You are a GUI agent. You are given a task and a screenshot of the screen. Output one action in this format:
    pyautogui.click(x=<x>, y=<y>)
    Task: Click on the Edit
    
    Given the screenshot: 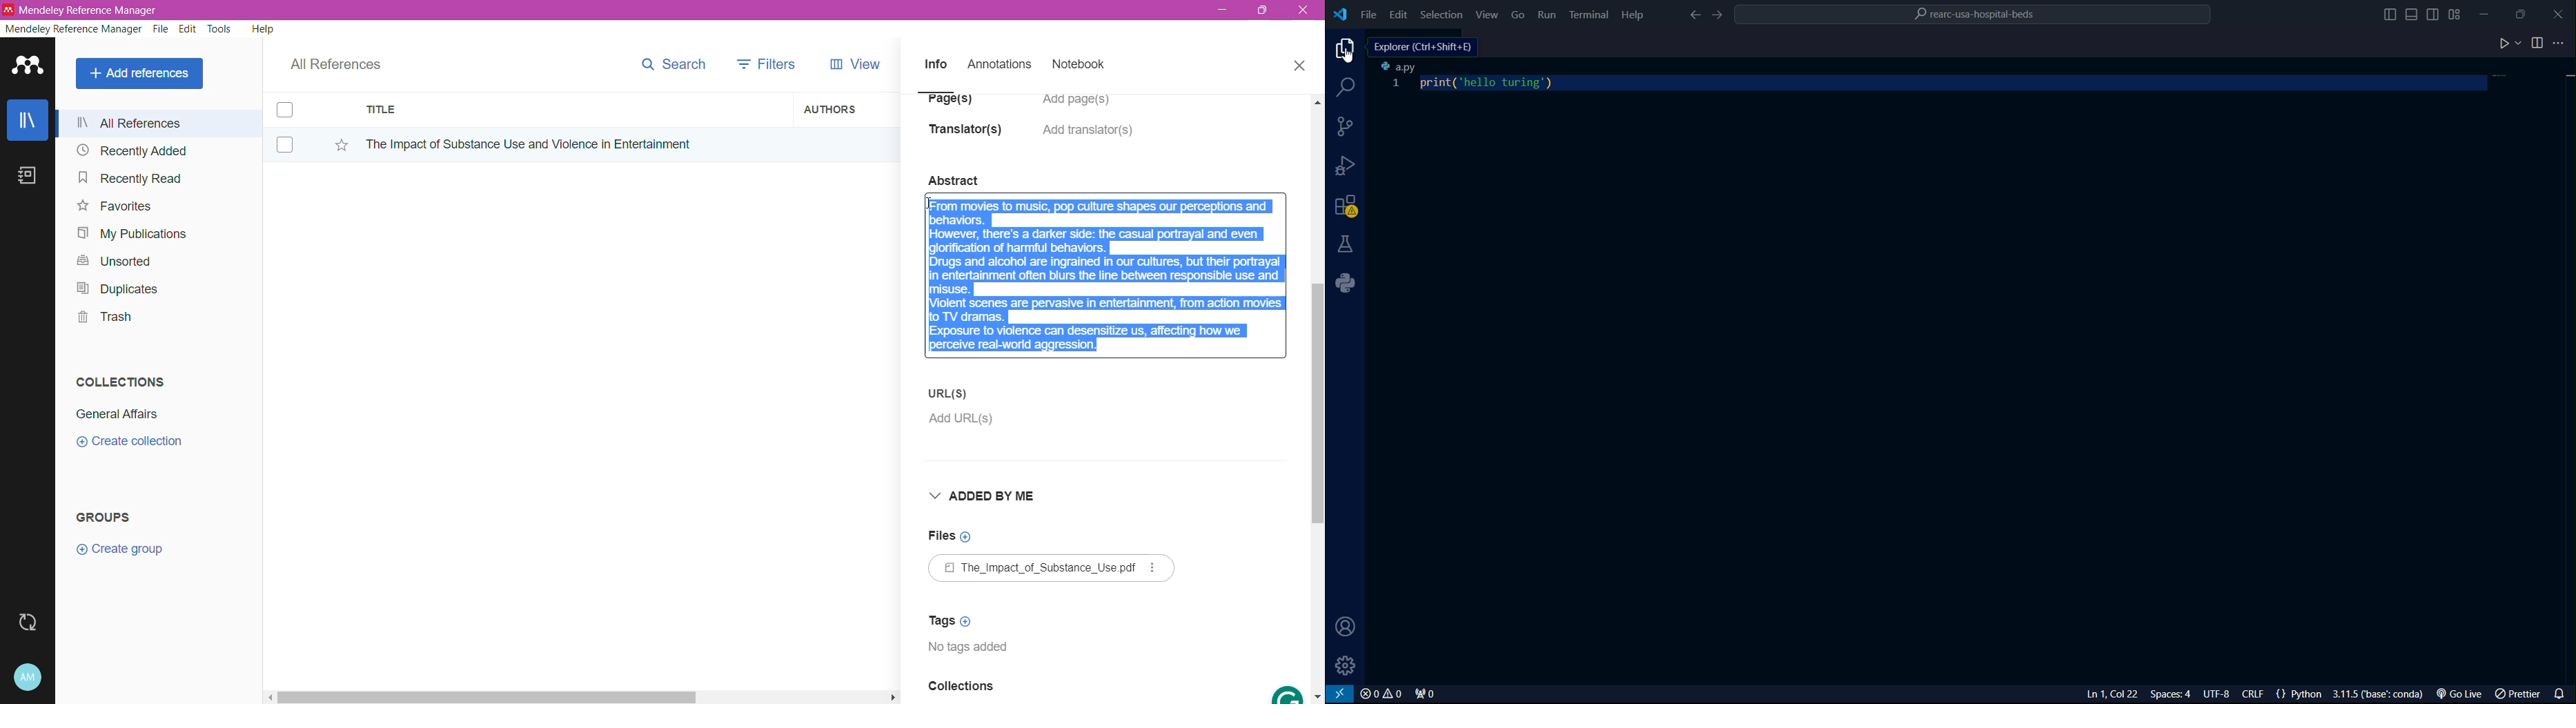 What is the action you would take?
    pyautogui.click(x=188, y=29)
    